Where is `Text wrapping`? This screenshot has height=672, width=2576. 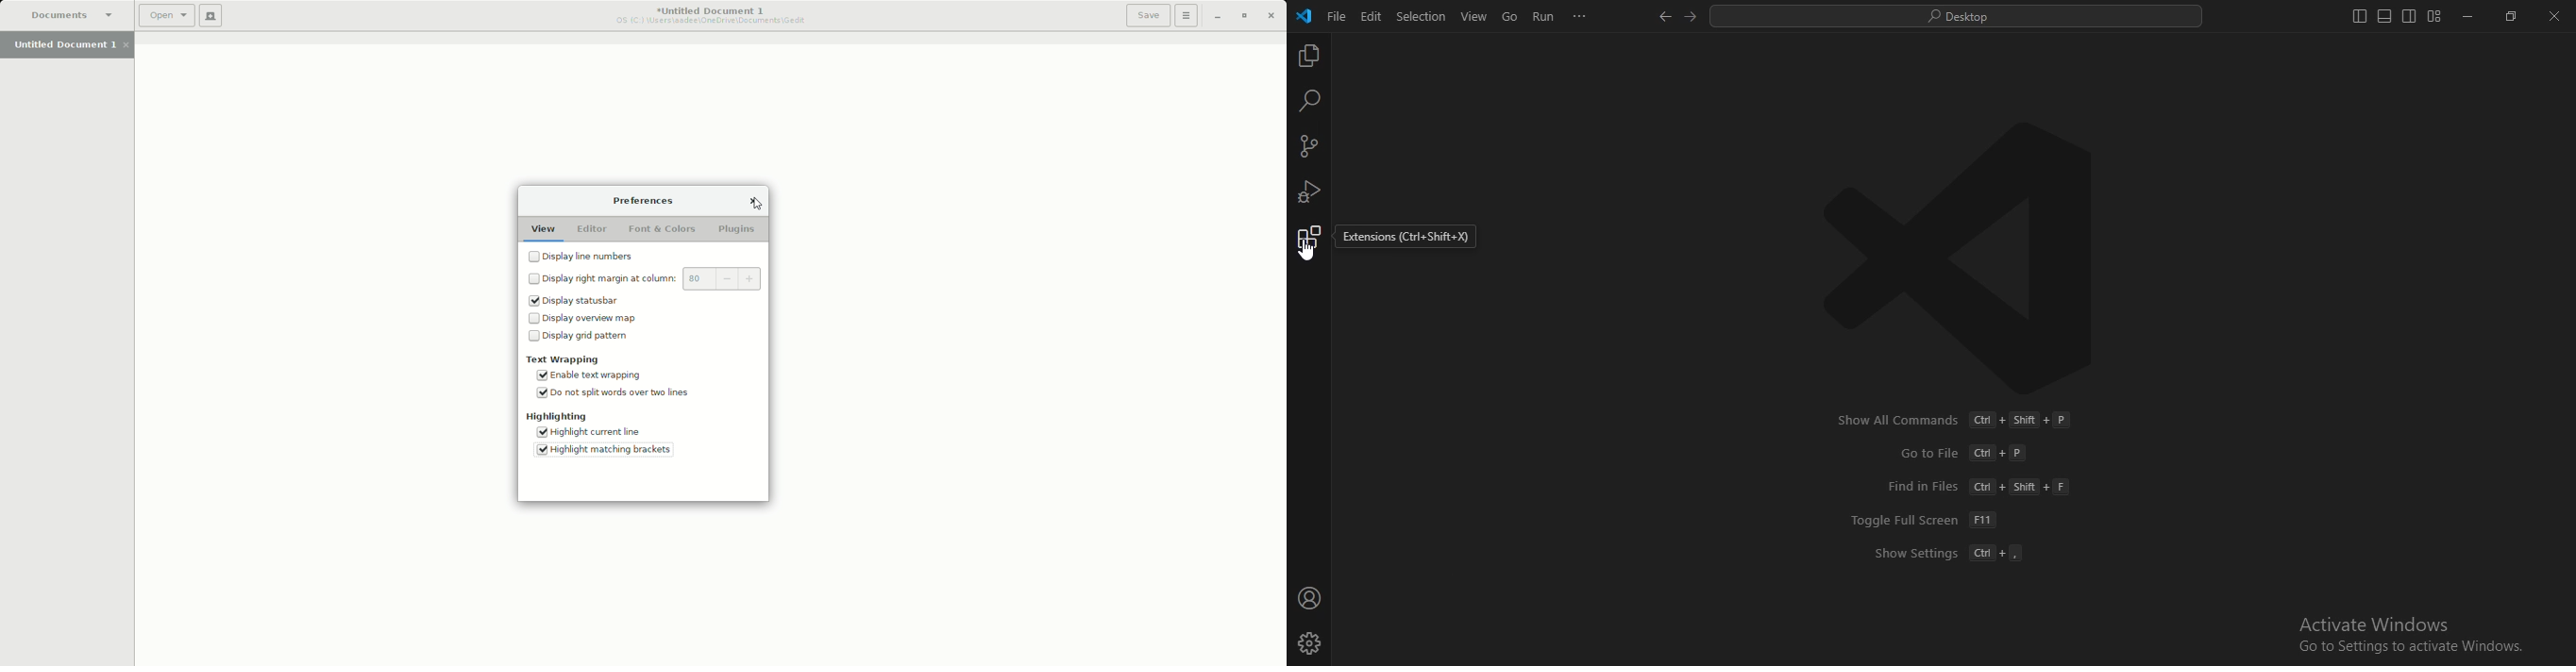 Text wrapping is located at coordinates (564, 360).